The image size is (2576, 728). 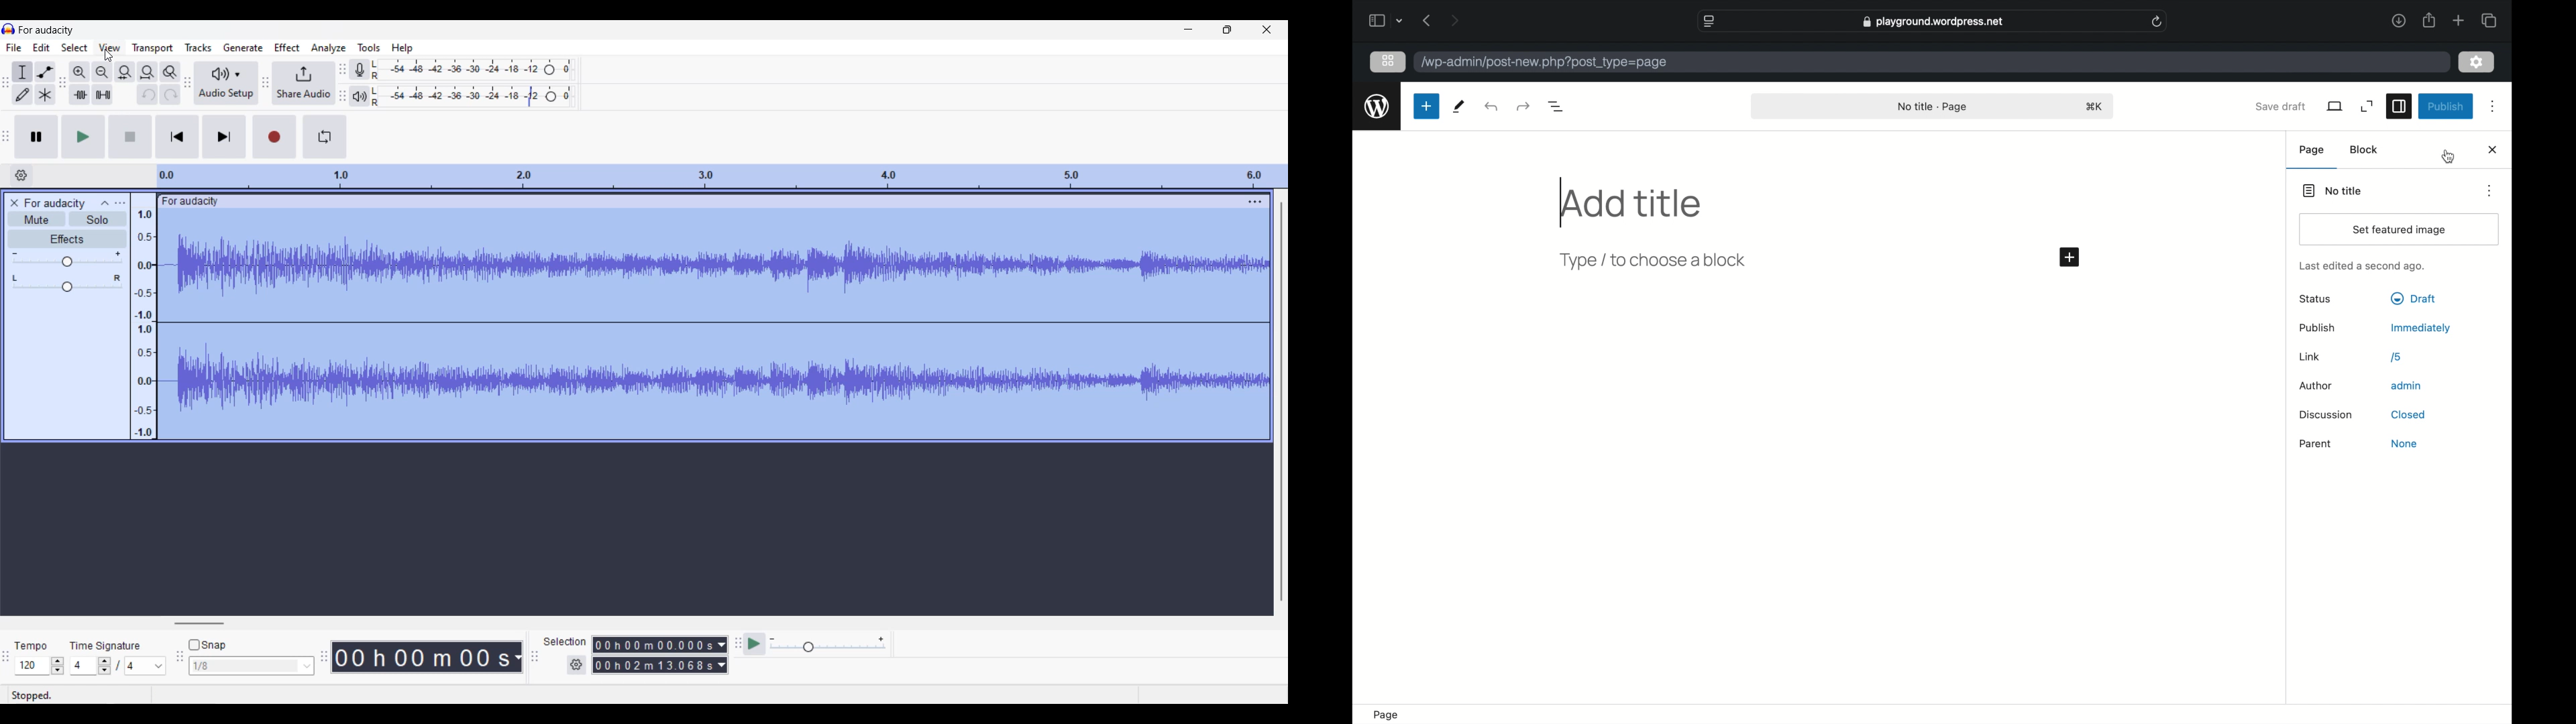 What do you see at coordinates (47, 30) in the screenshot?
I see `Project name` at bounding box center [47, 30].